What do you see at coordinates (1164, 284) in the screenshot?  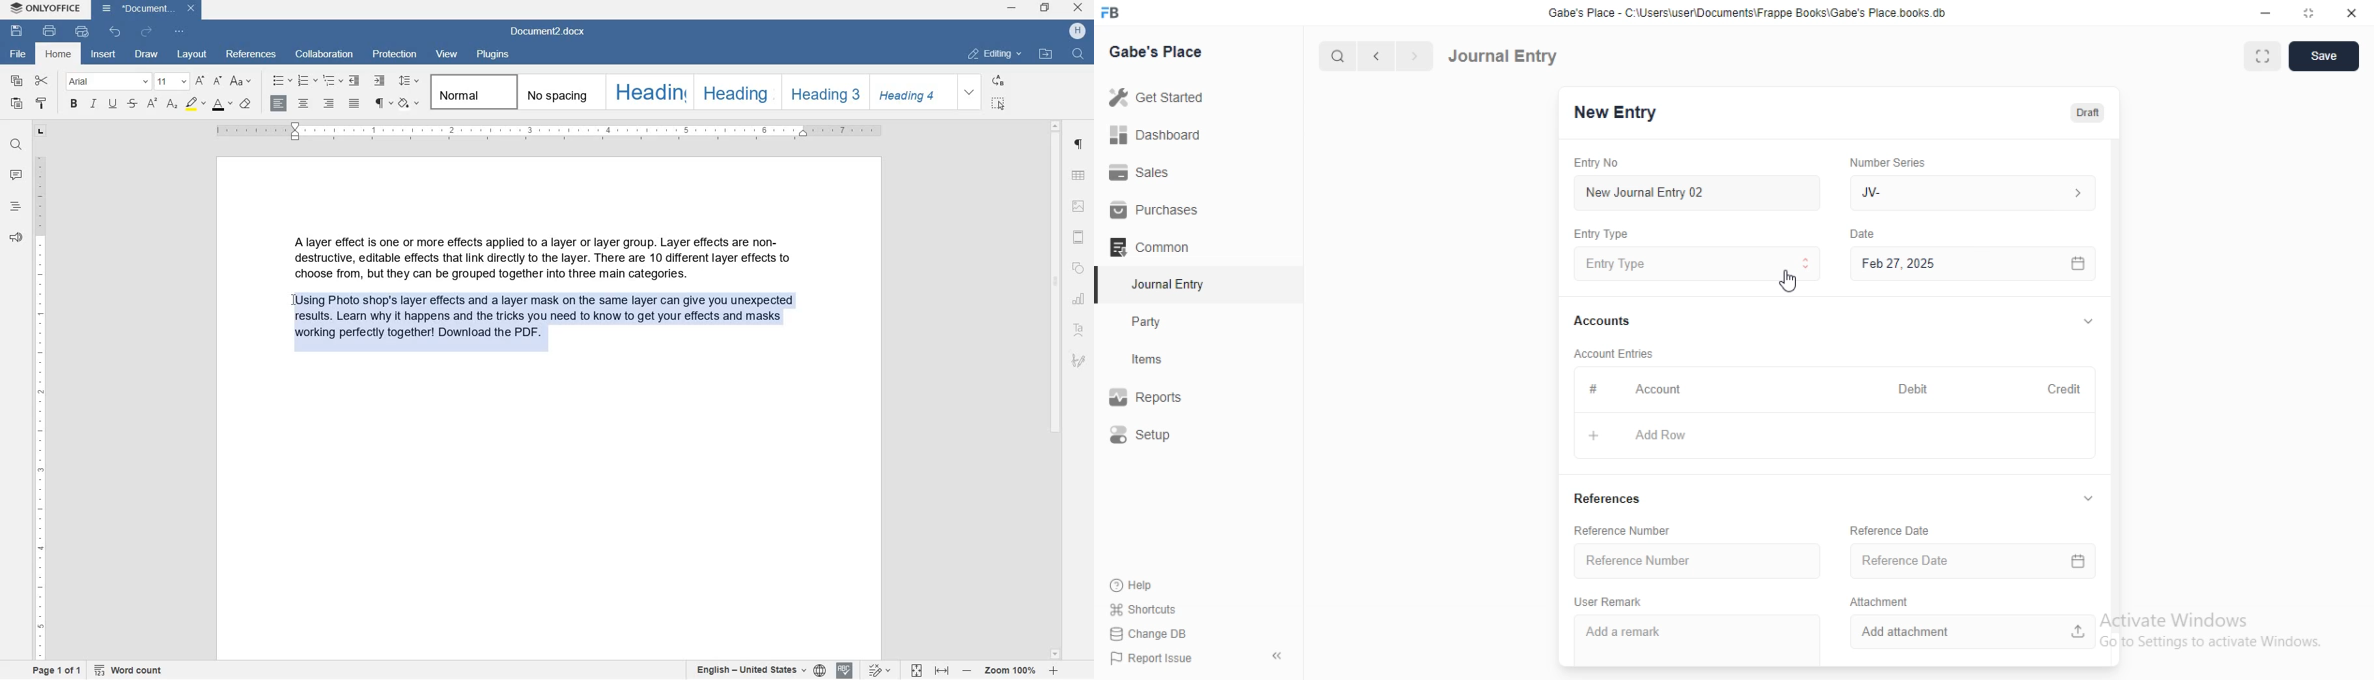 I see `Journal Entry` at bounding box center [1164, 284].